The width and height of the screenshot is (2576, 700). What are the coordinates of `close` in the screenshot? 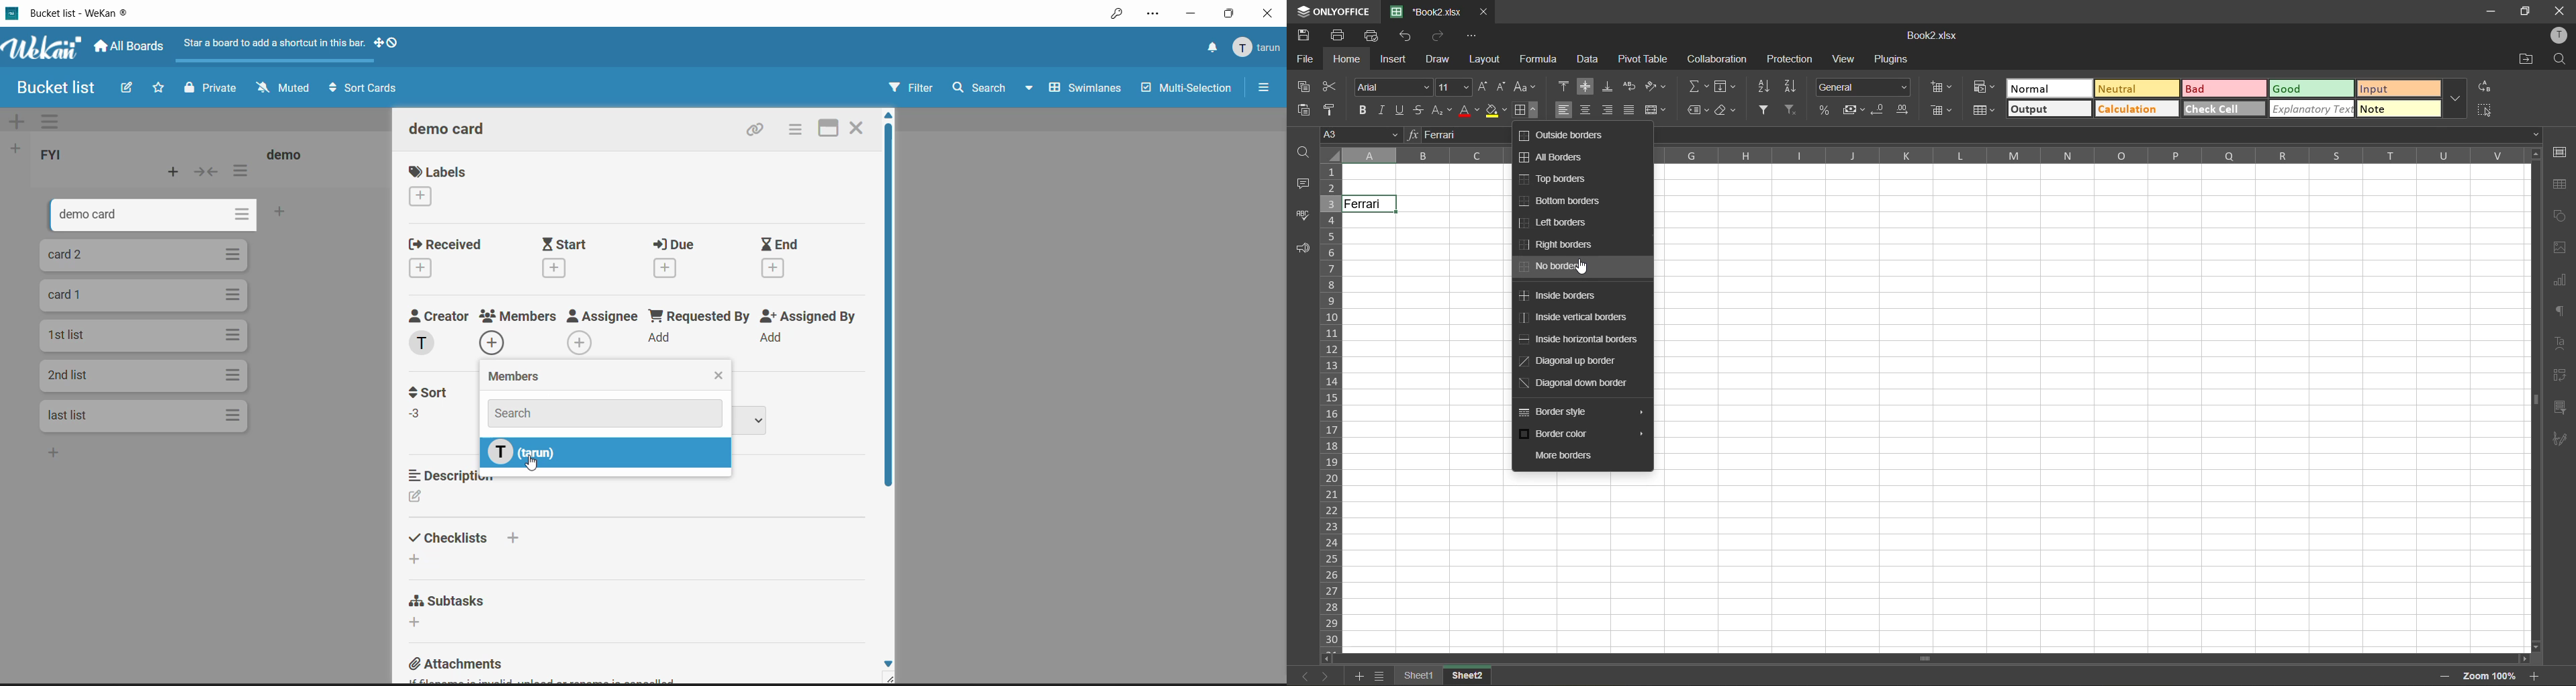 It's located at (1484, 12).